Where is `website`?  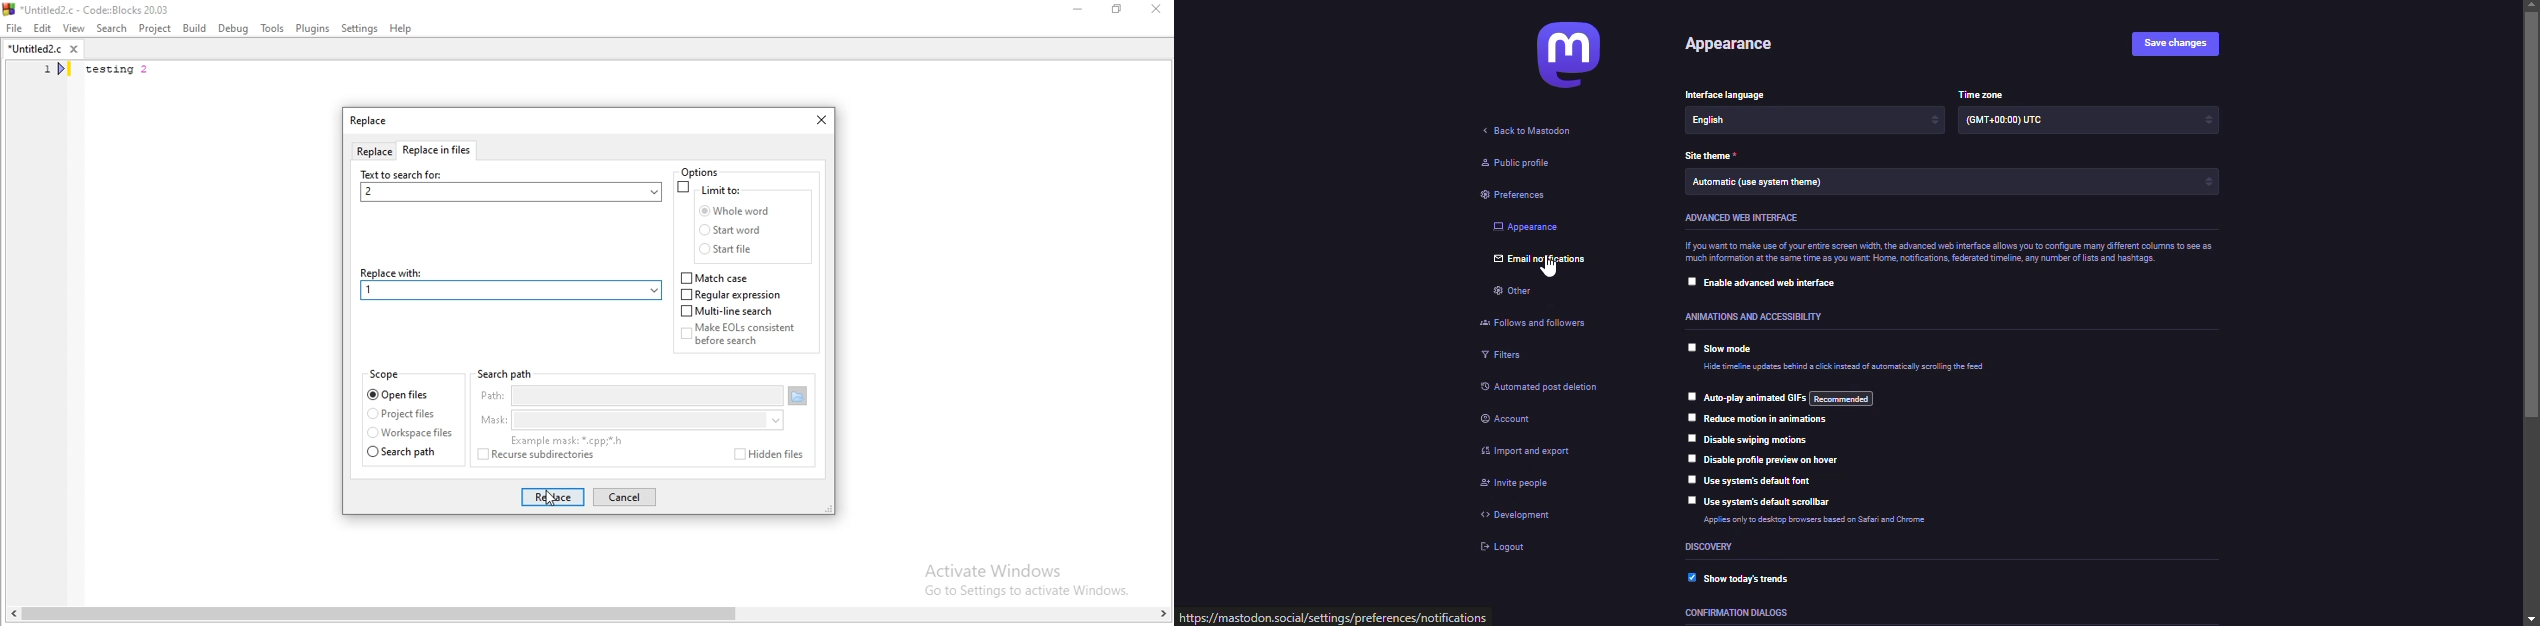 website is located at coordinates (1335, 617).